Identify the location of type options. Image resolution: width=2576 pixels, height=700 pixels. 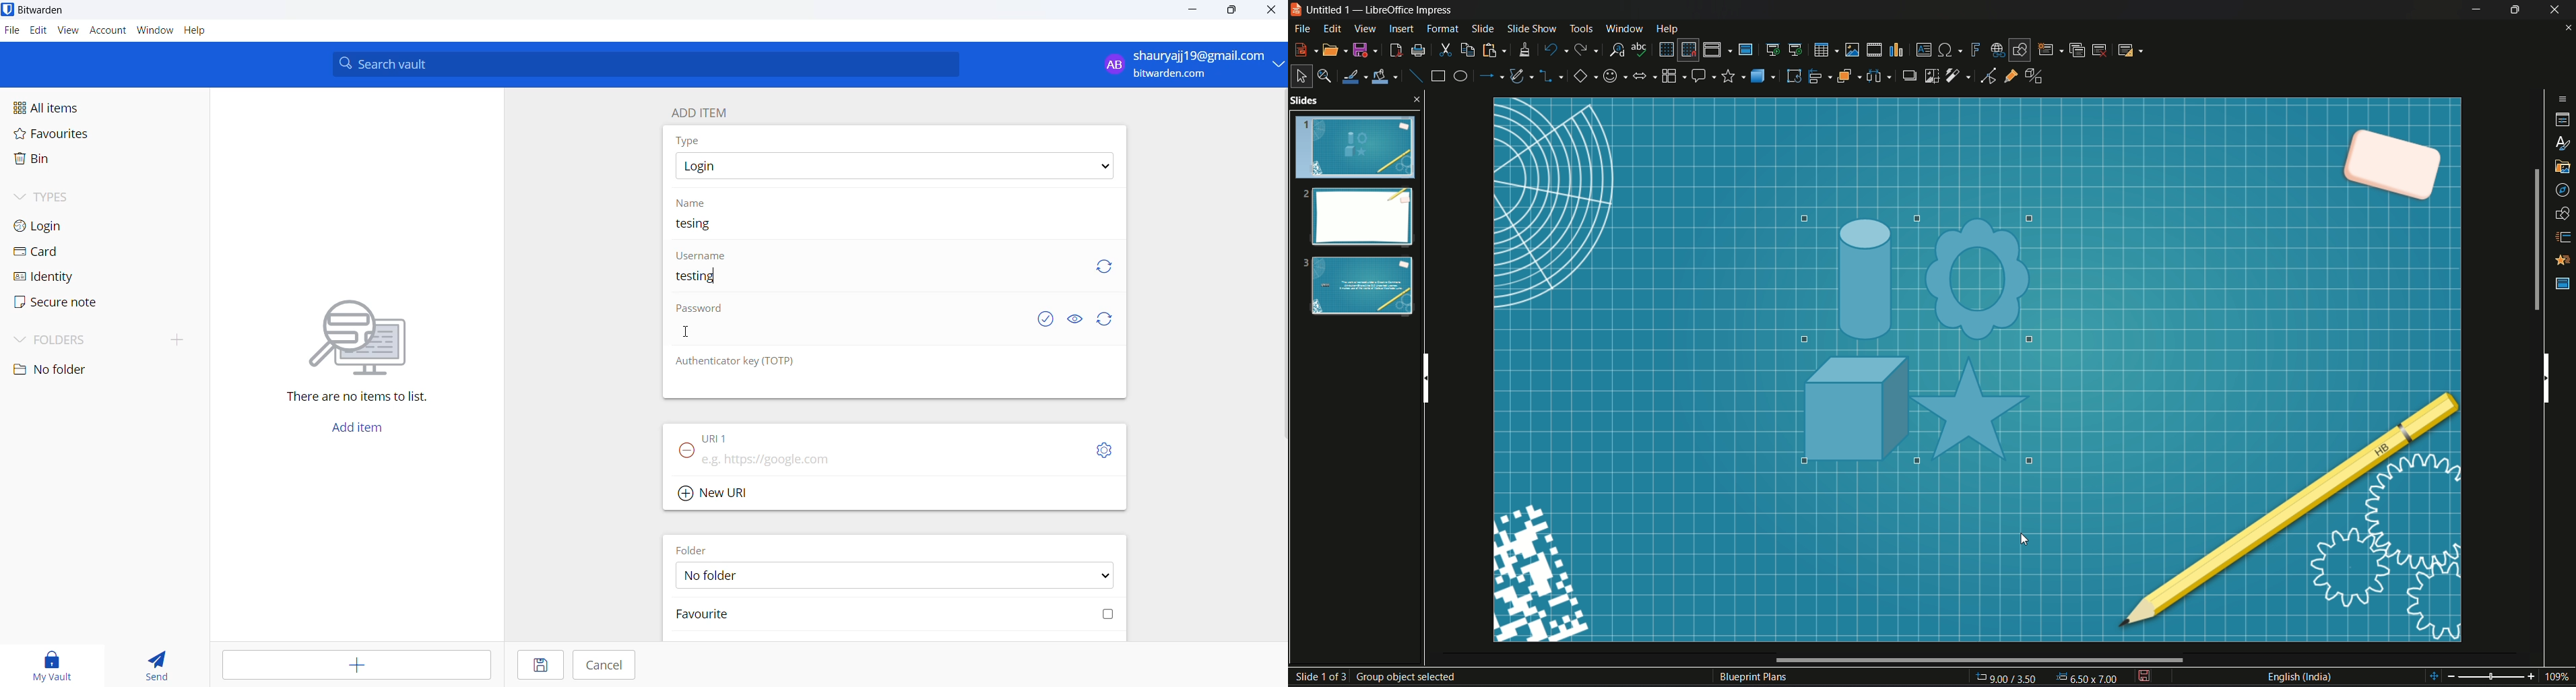
(898, 167).